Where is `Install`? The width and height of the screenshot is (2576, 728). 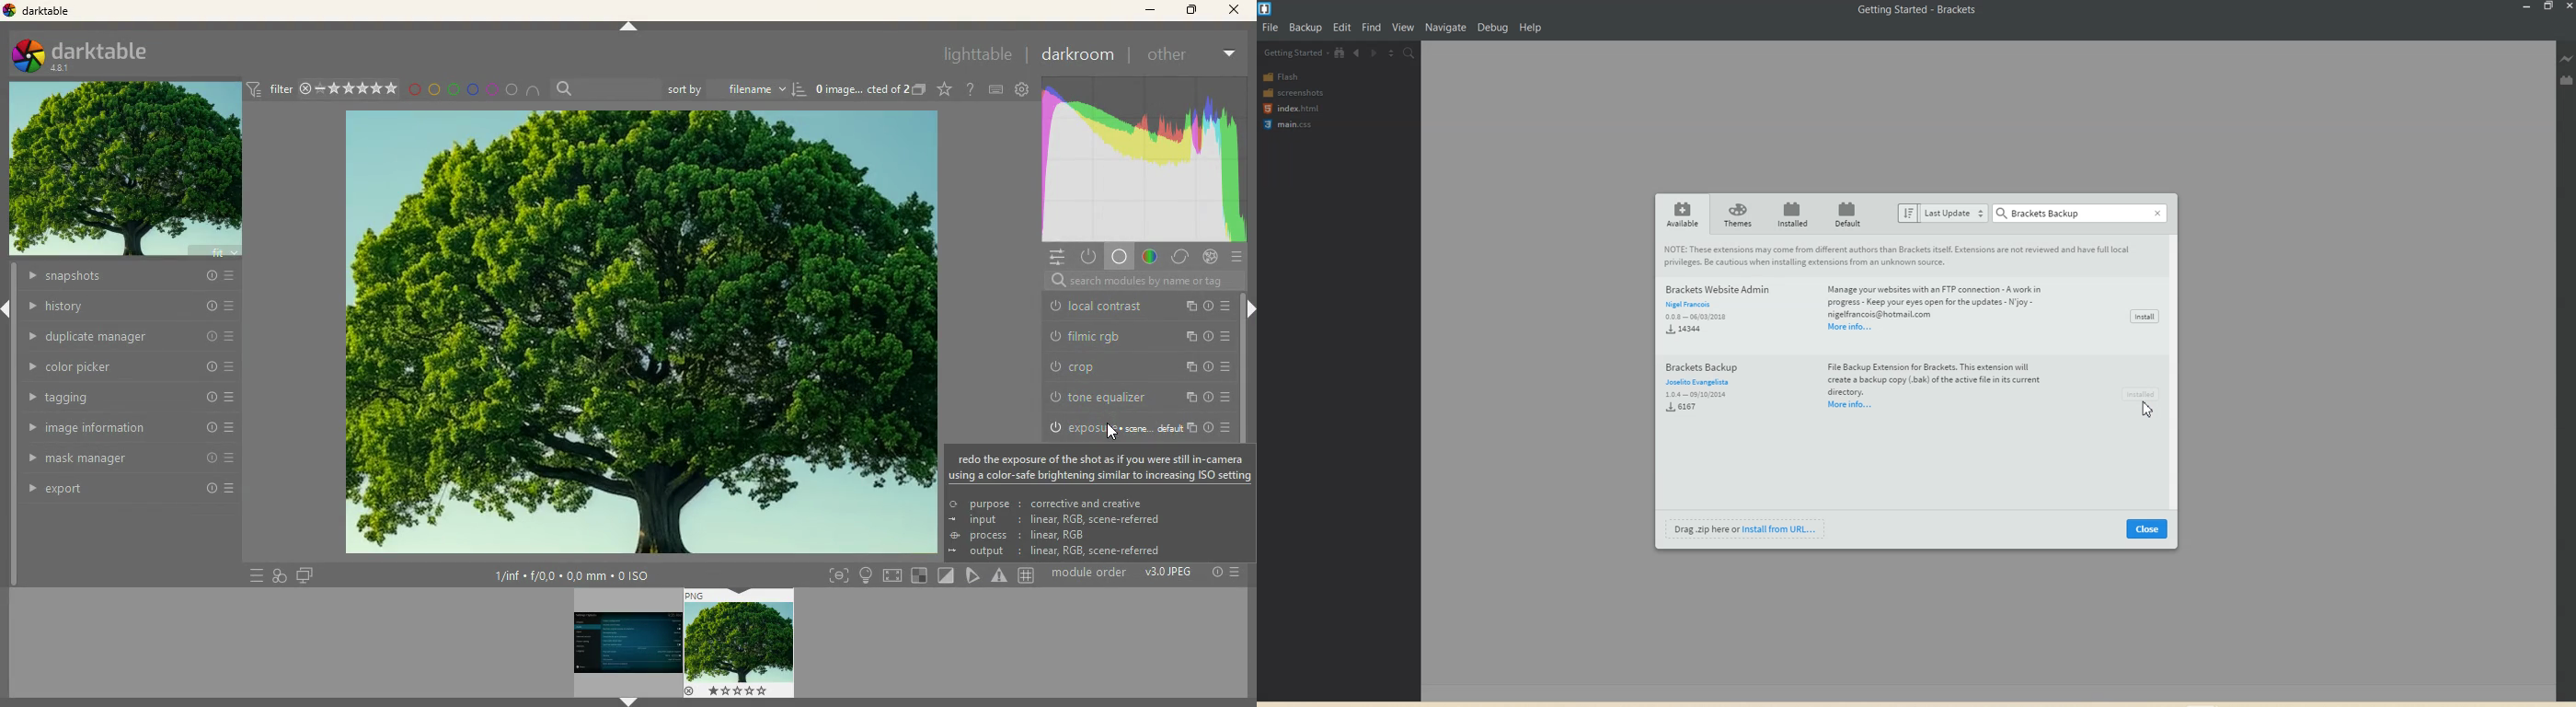 Install is located at coordinates (2145, 316).